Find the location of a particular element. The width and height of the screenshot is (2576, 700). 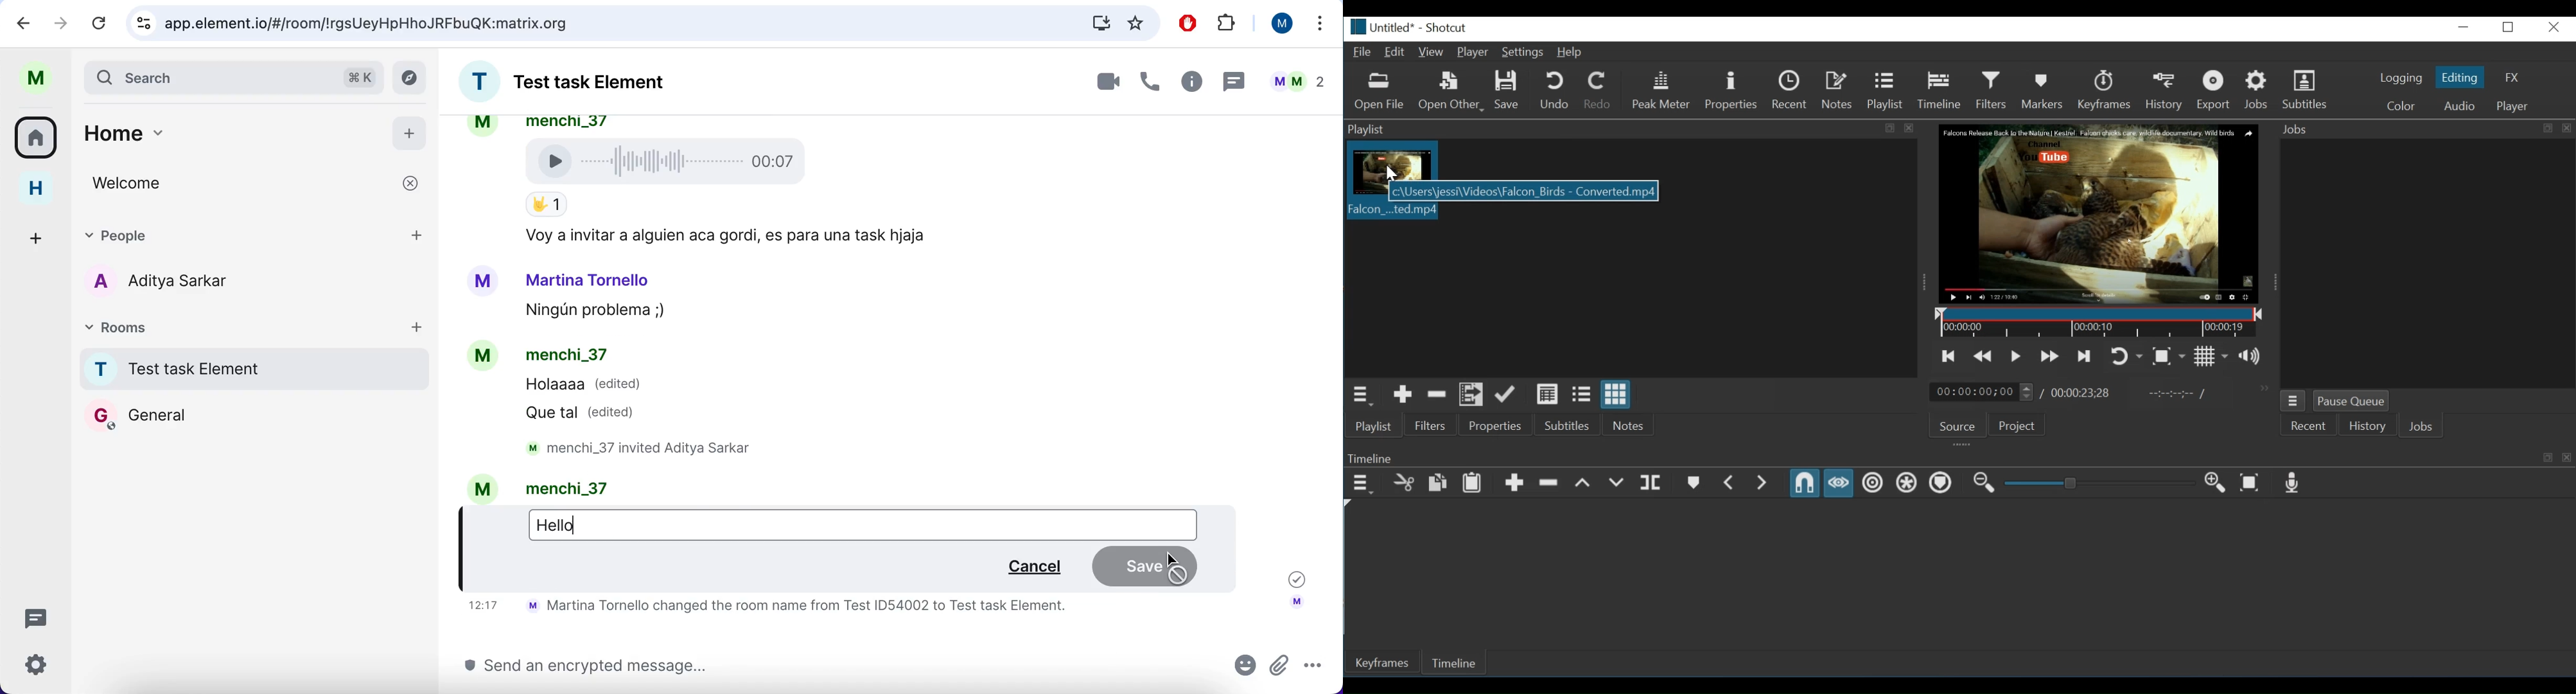

Settings is located at coordinates (1523, 52).